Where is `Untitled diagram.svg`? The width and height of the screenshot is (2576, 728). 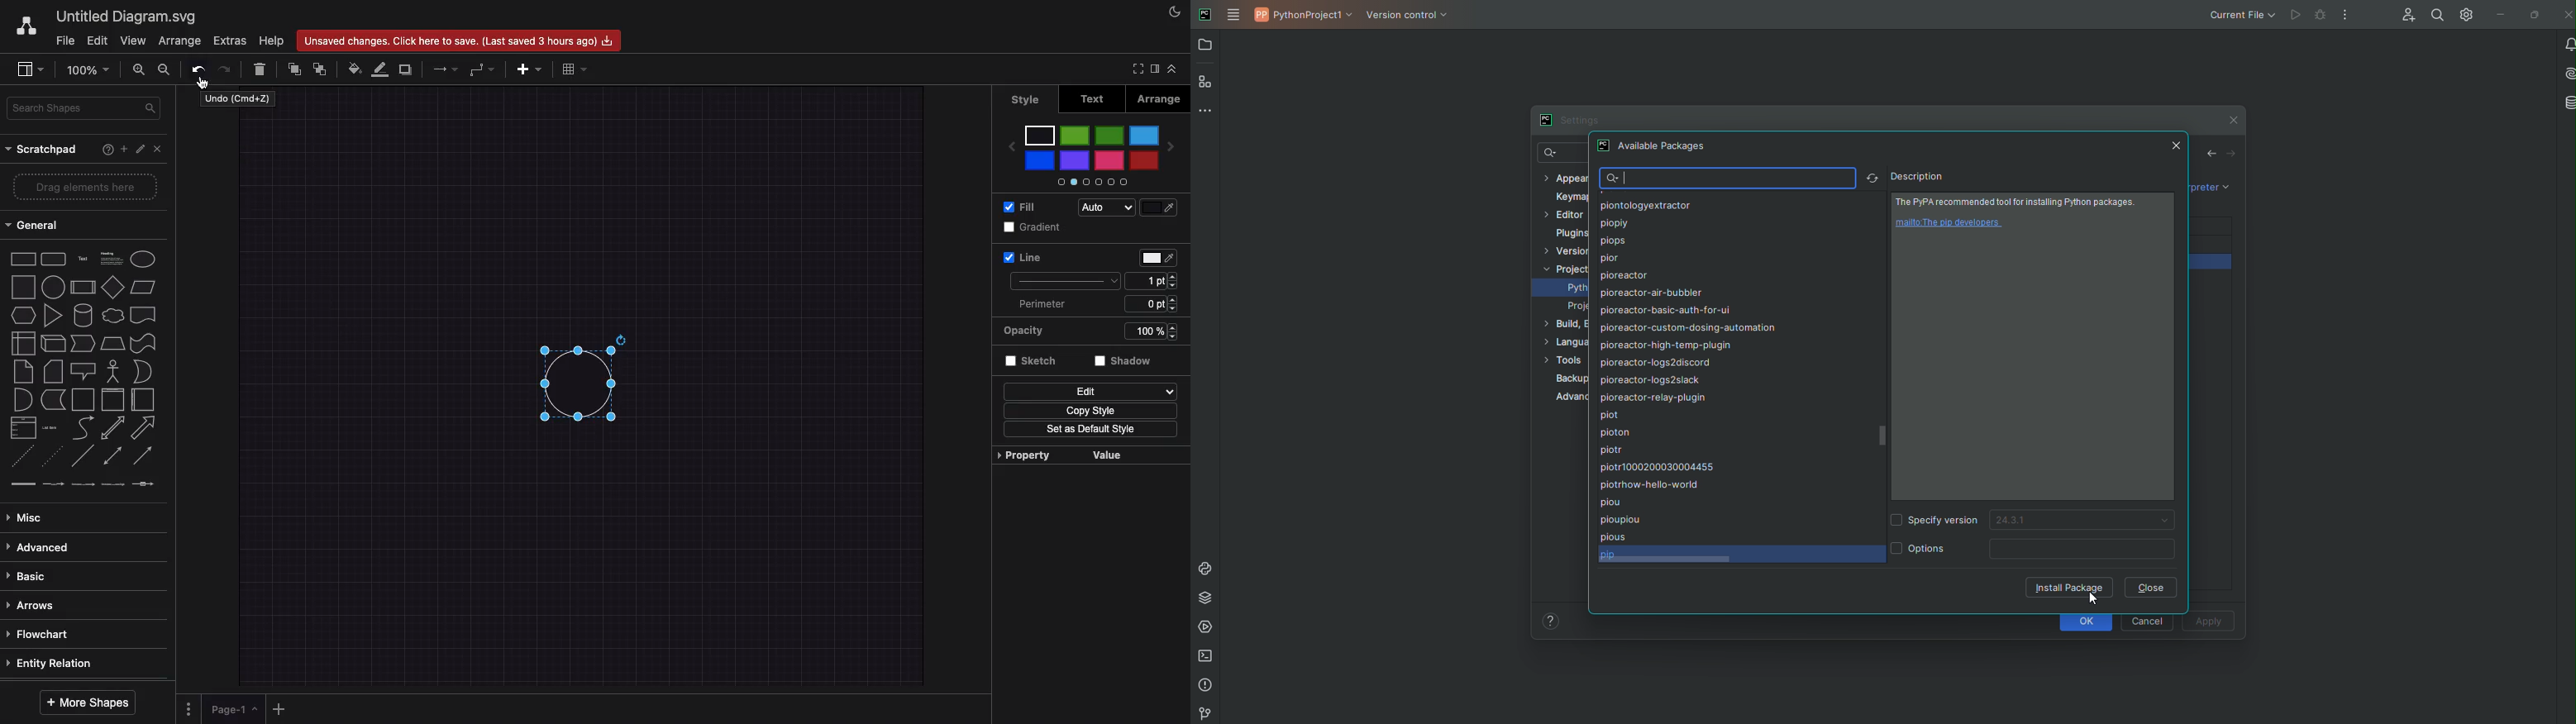
Untitled diagram.svg is located at coordinates (129, 17).